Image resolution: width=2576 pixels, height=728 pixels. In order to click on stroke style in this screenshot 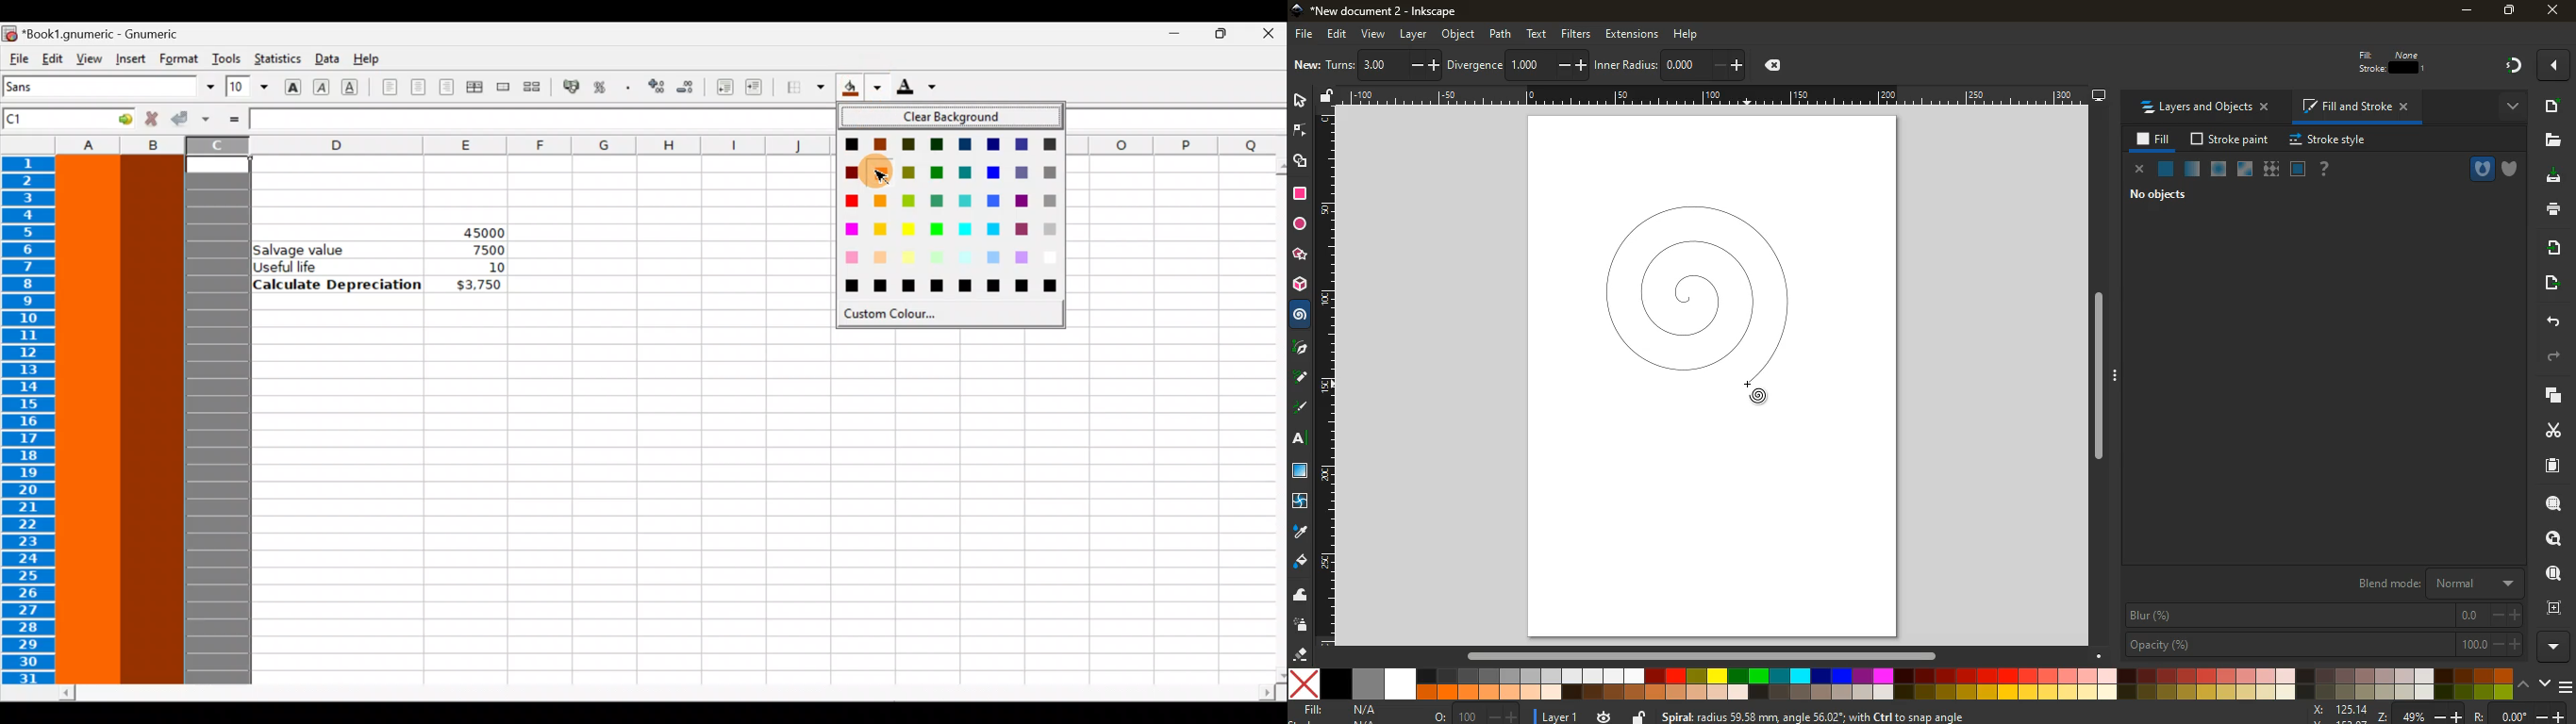, I will do `click(2331, 140)`.